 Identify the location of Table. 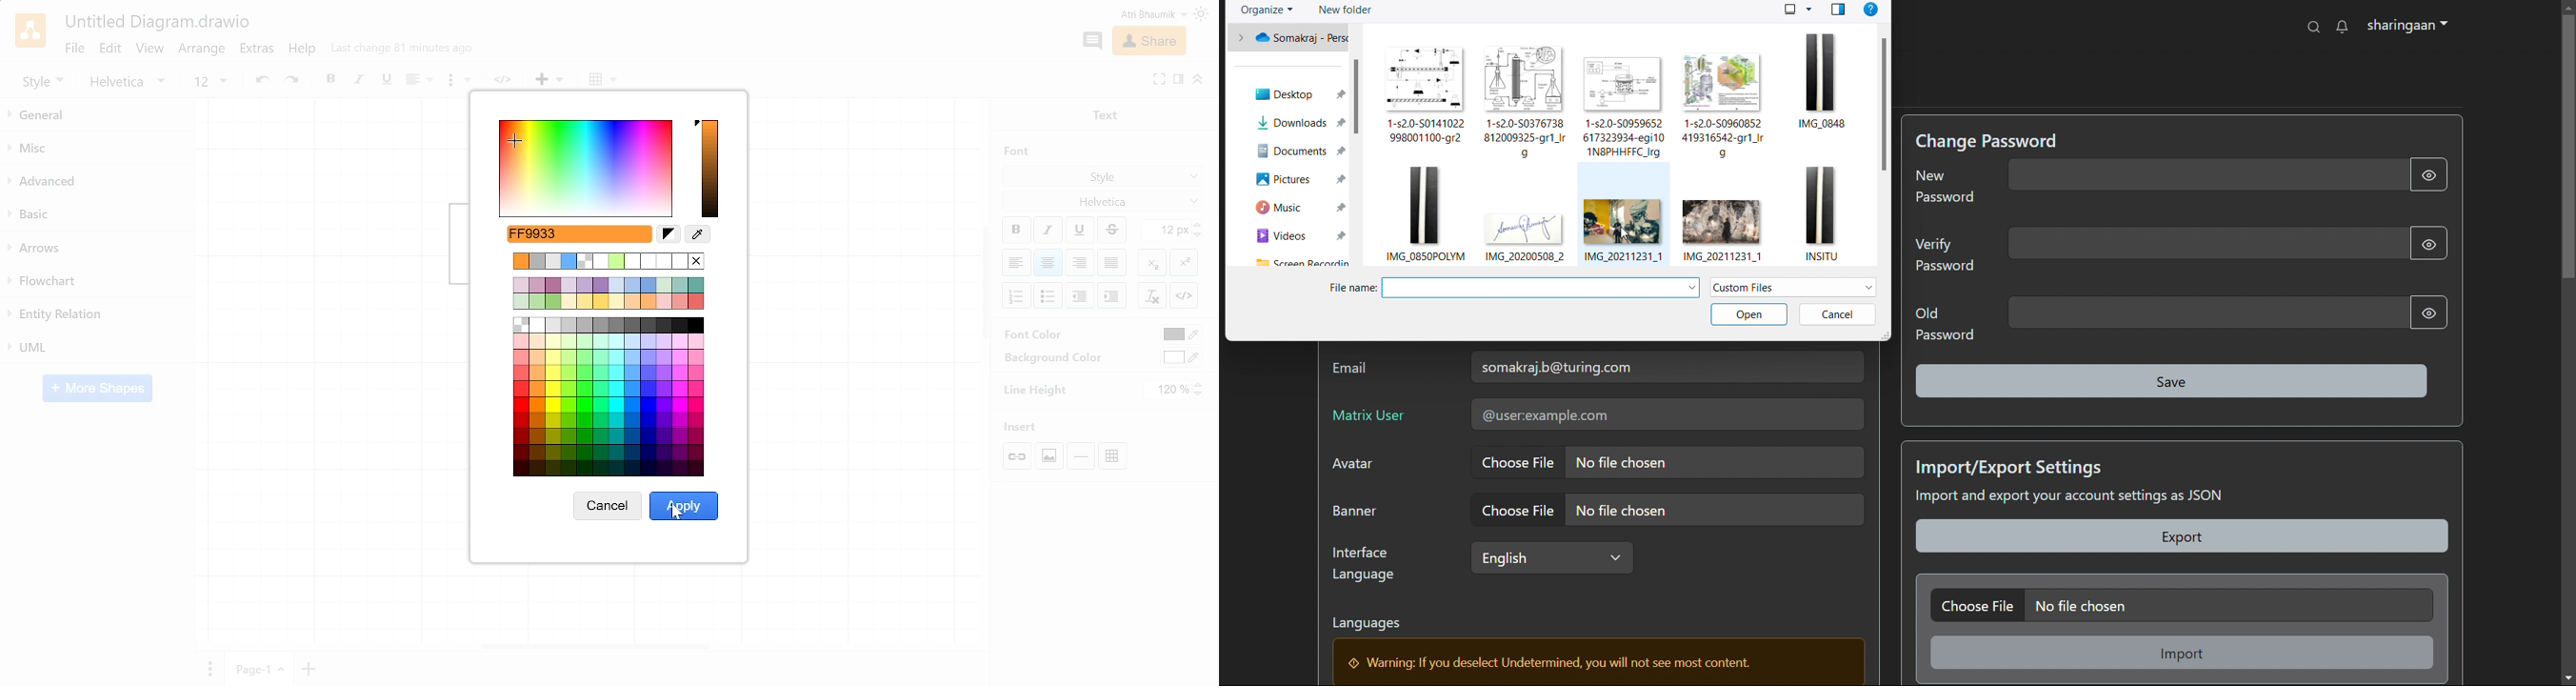
(1116, 454).